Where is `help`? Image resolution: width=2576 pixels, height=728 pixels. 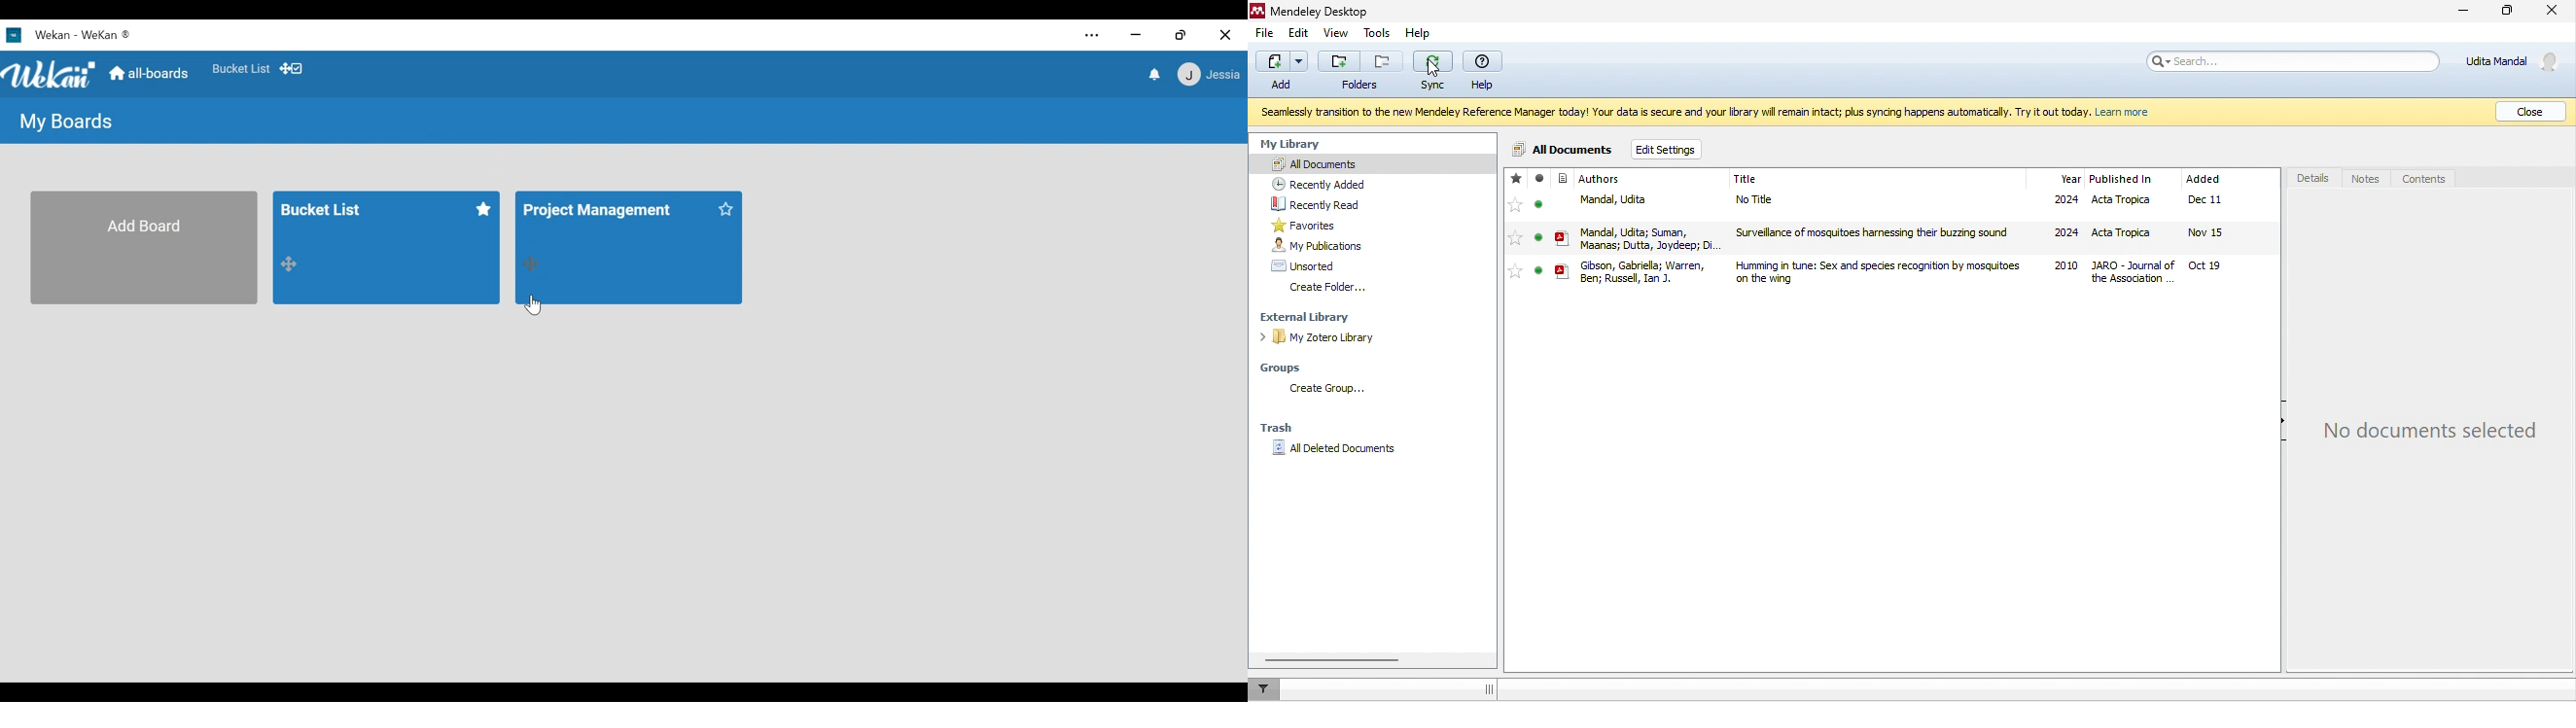 help is located at coordinates (1485, 71).